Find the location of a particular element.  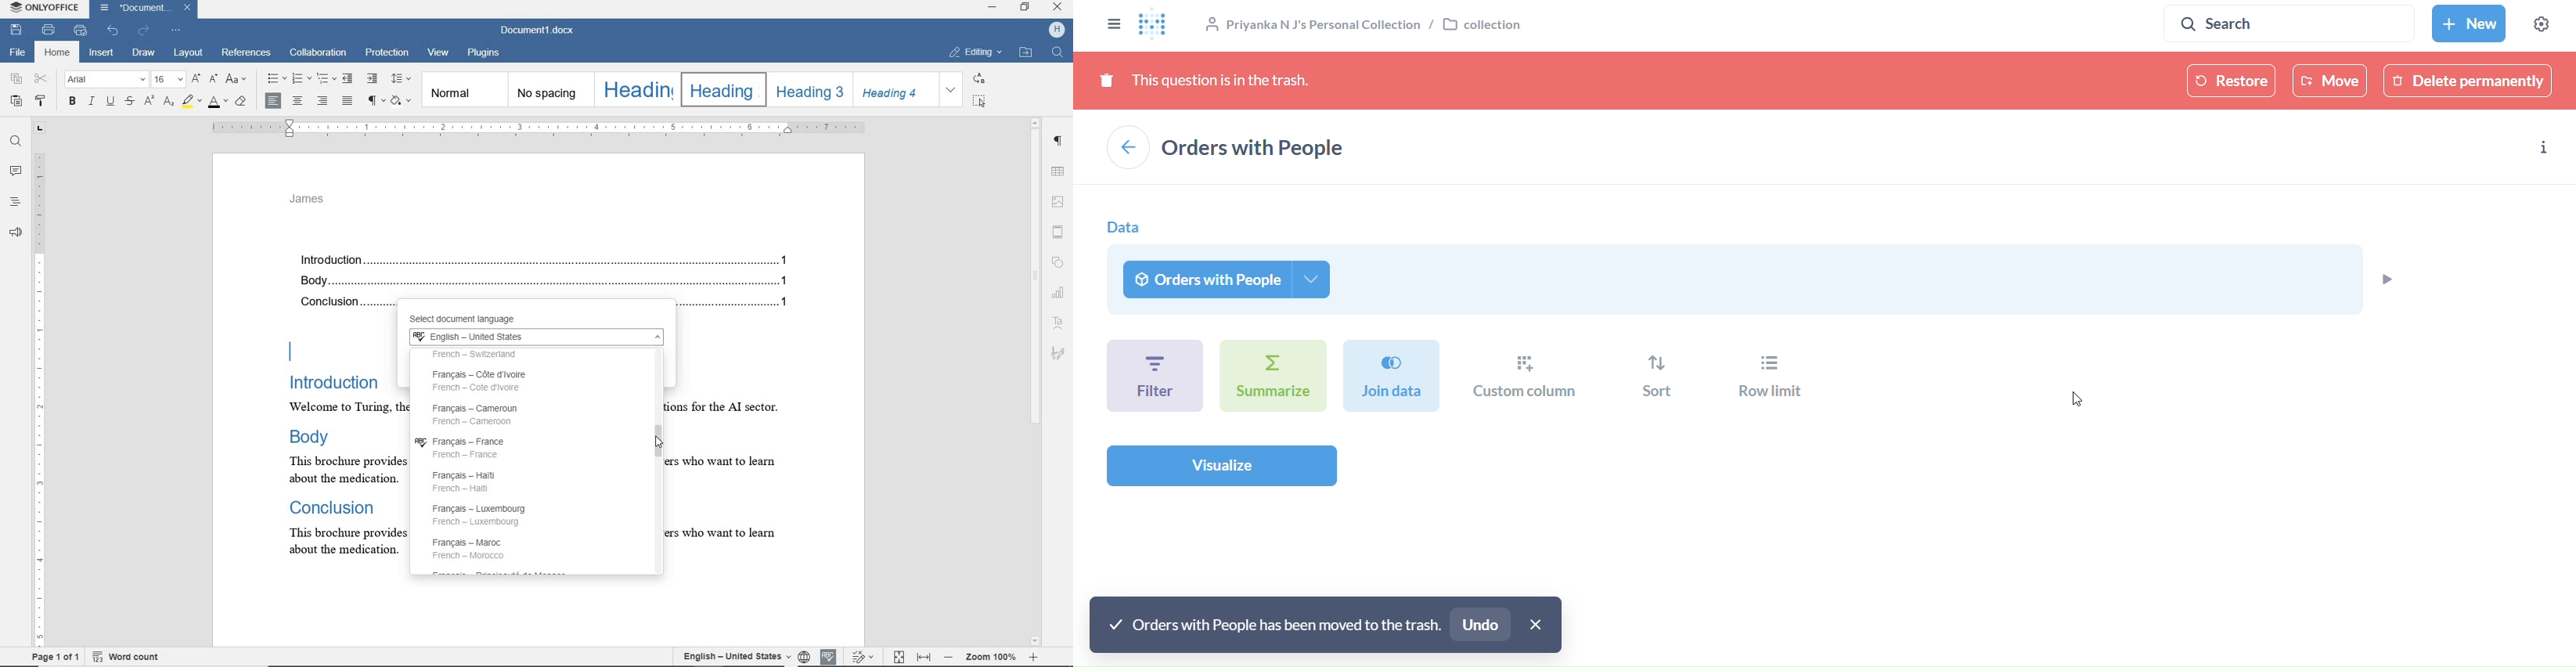

james is located at coordinates (307, 199).